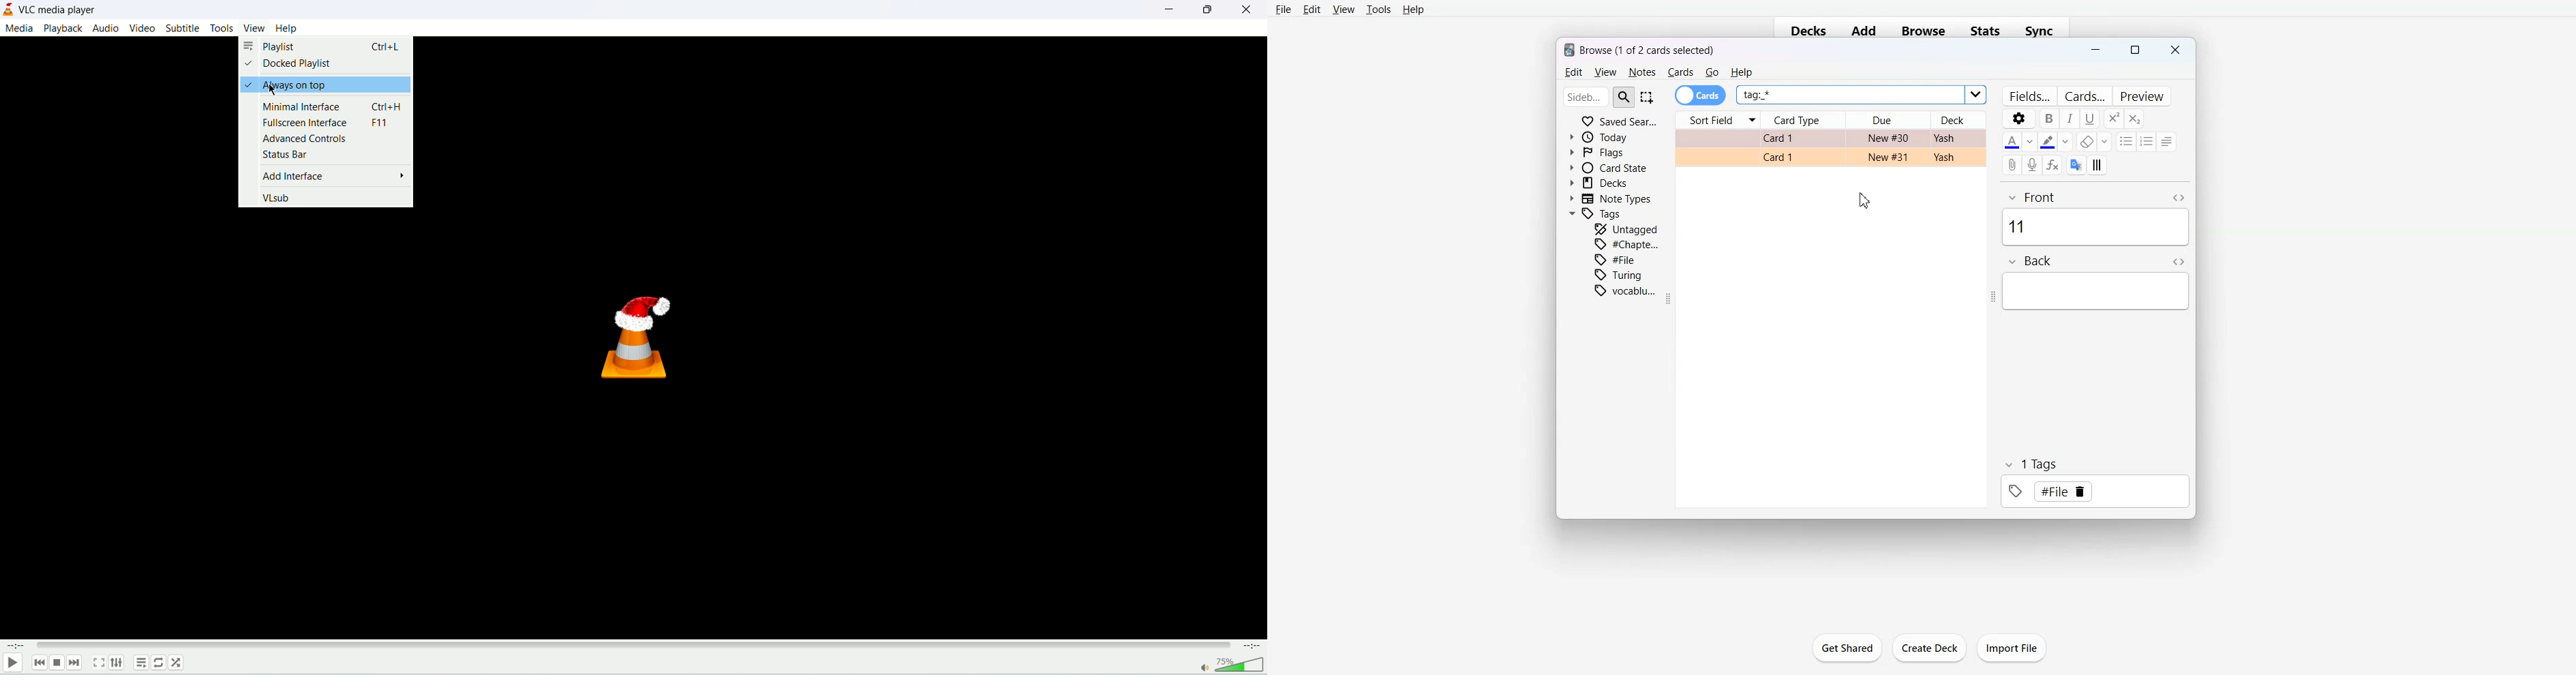 The image size is (2576, 700). What do you see at coordinates (1830, 148) in the screenshot?
I see `Card File` at bounding box center [1830, 148].